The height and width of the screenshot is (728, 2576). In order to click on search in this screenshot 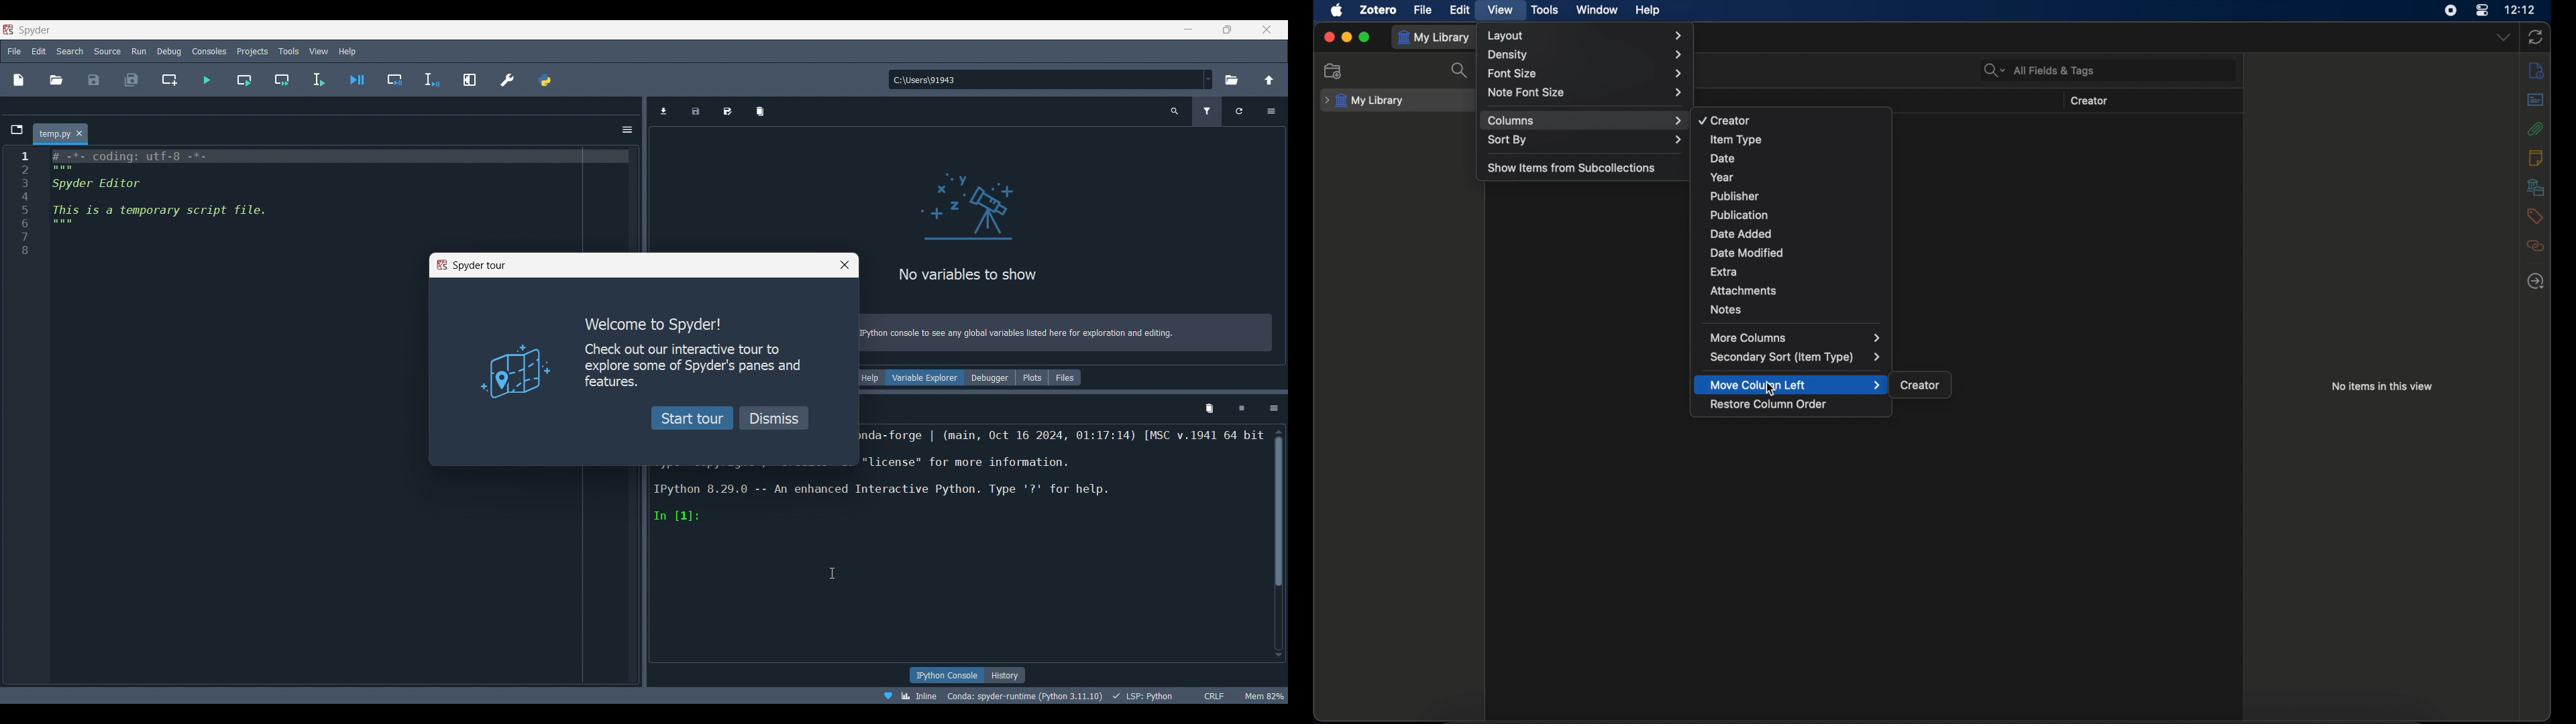, I will do `click(1460, 70)`.